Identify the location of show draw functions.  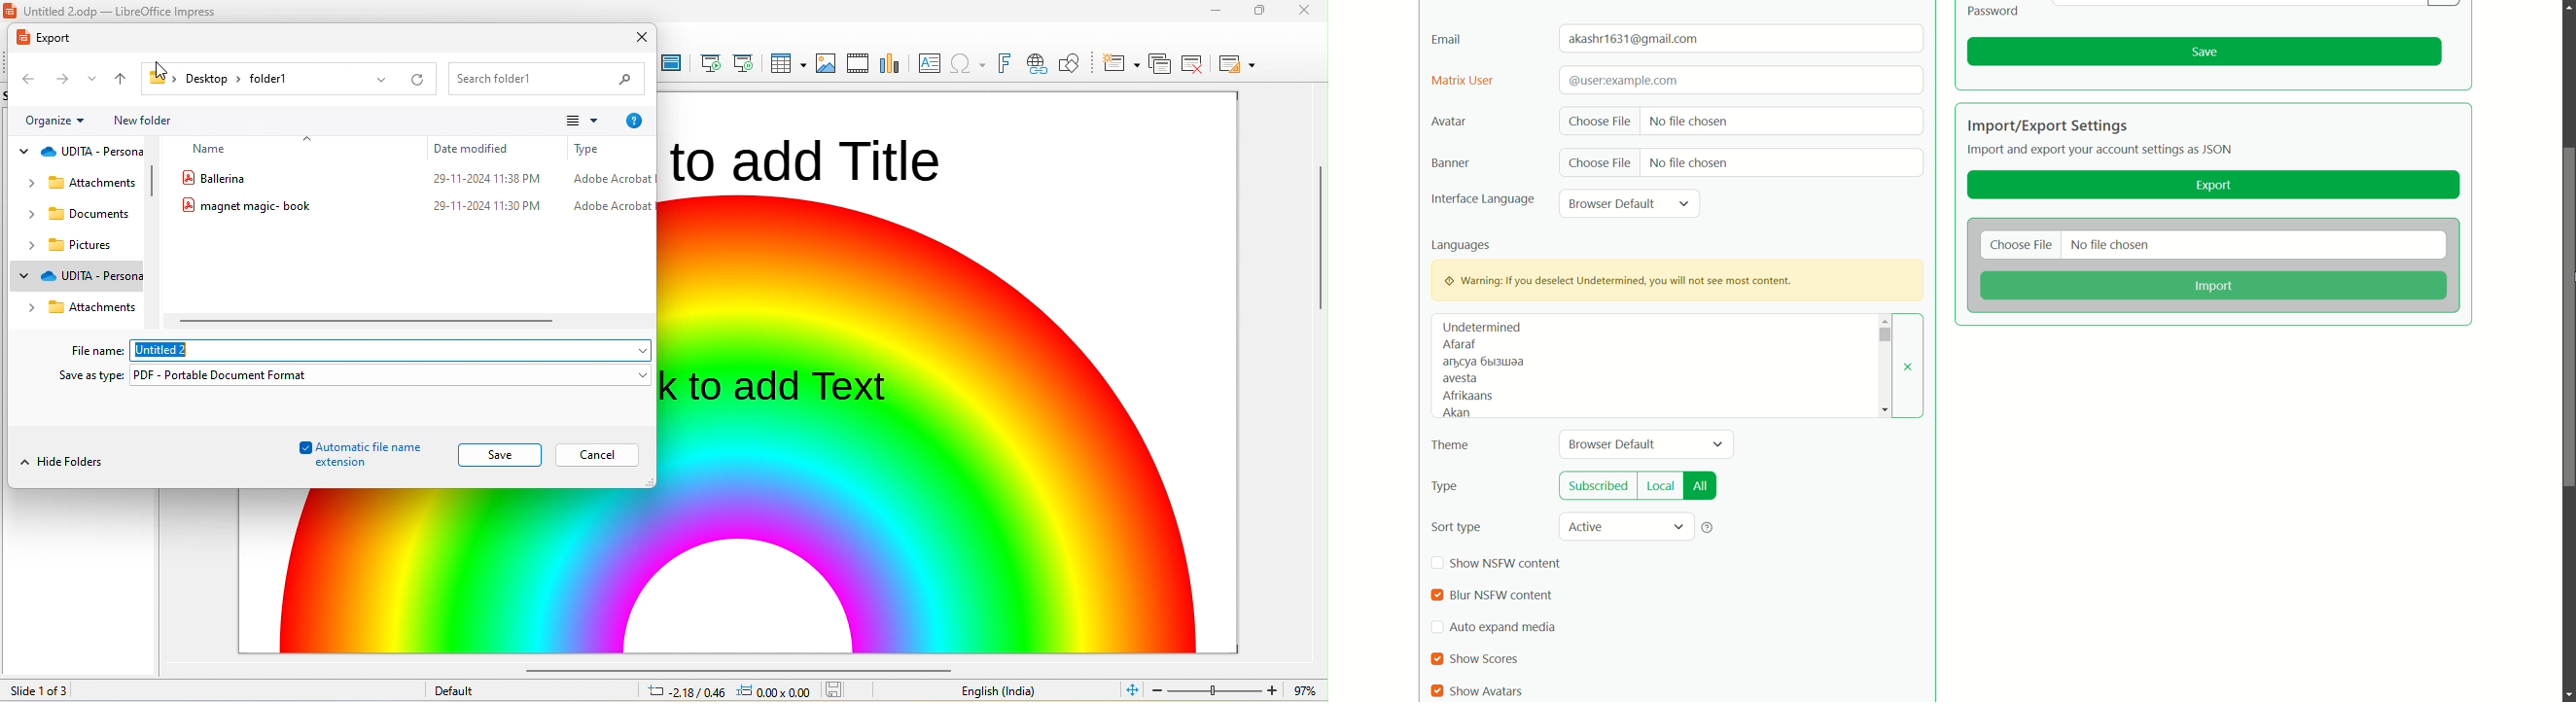
(1071, 64).